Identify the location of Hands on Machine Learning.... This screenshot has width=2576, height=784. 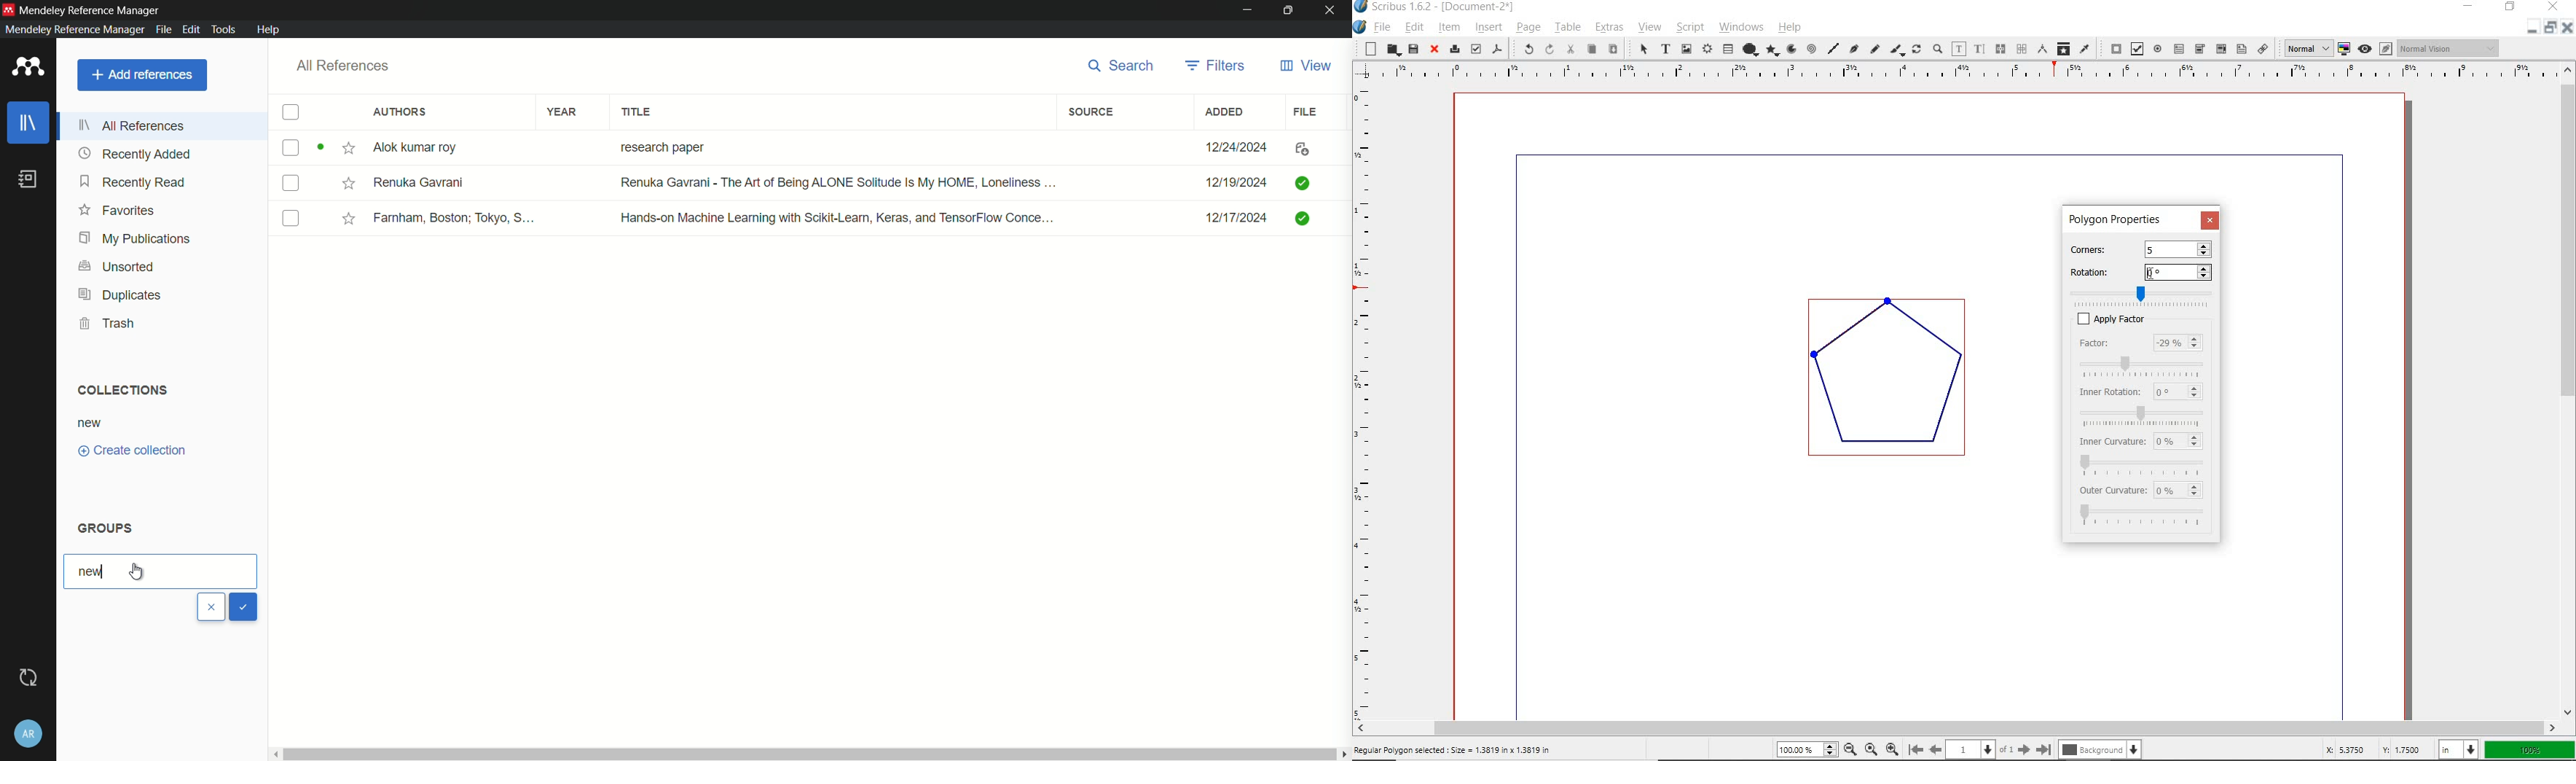
(834, 216).